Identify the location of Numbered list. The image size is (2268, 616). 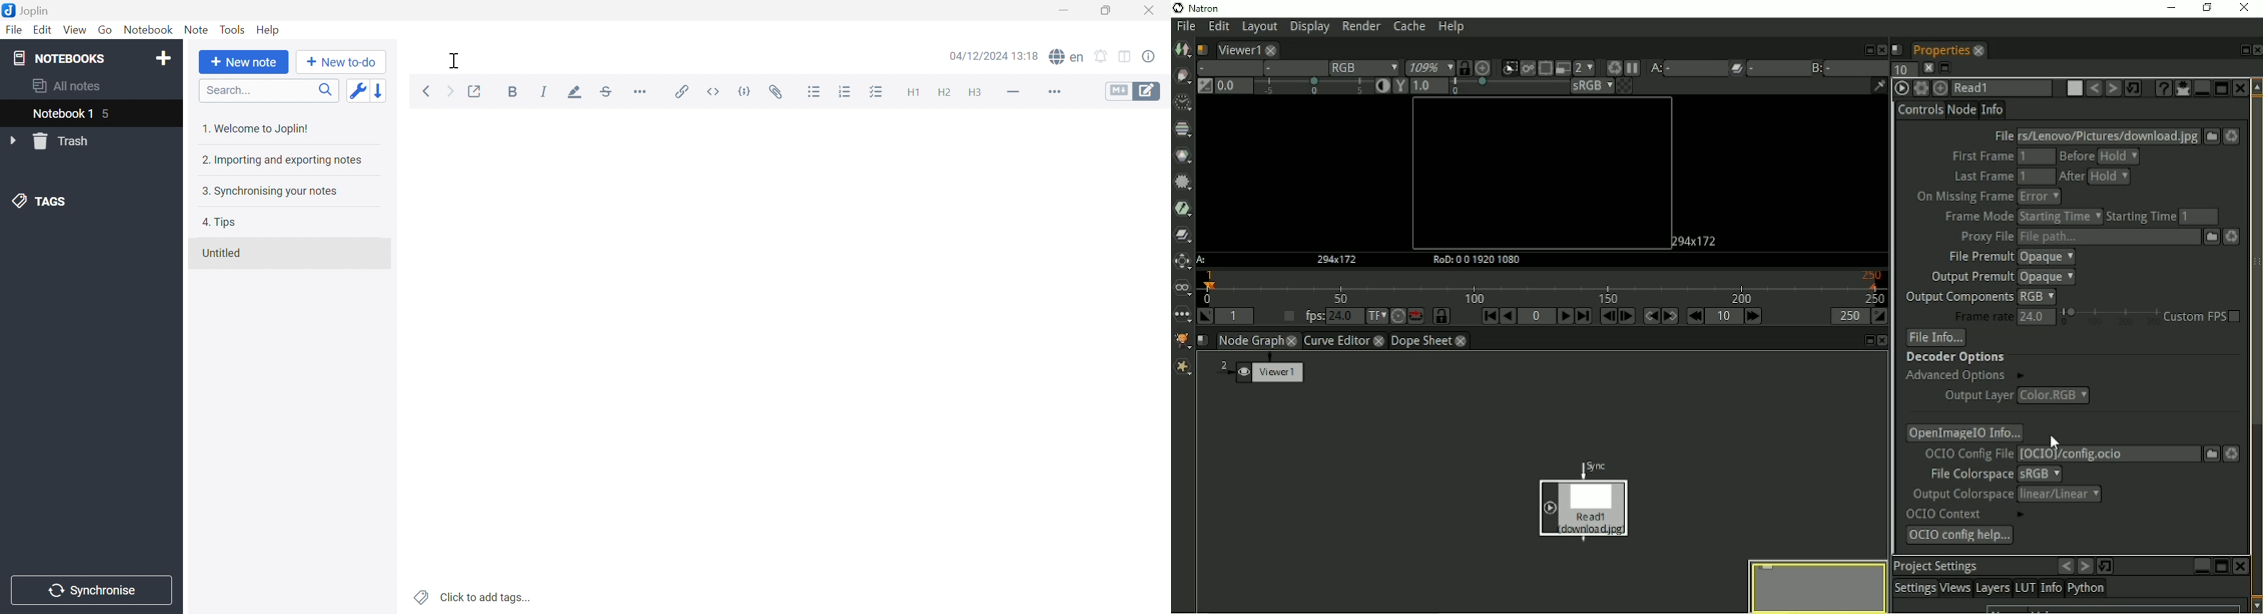
(844, 92).